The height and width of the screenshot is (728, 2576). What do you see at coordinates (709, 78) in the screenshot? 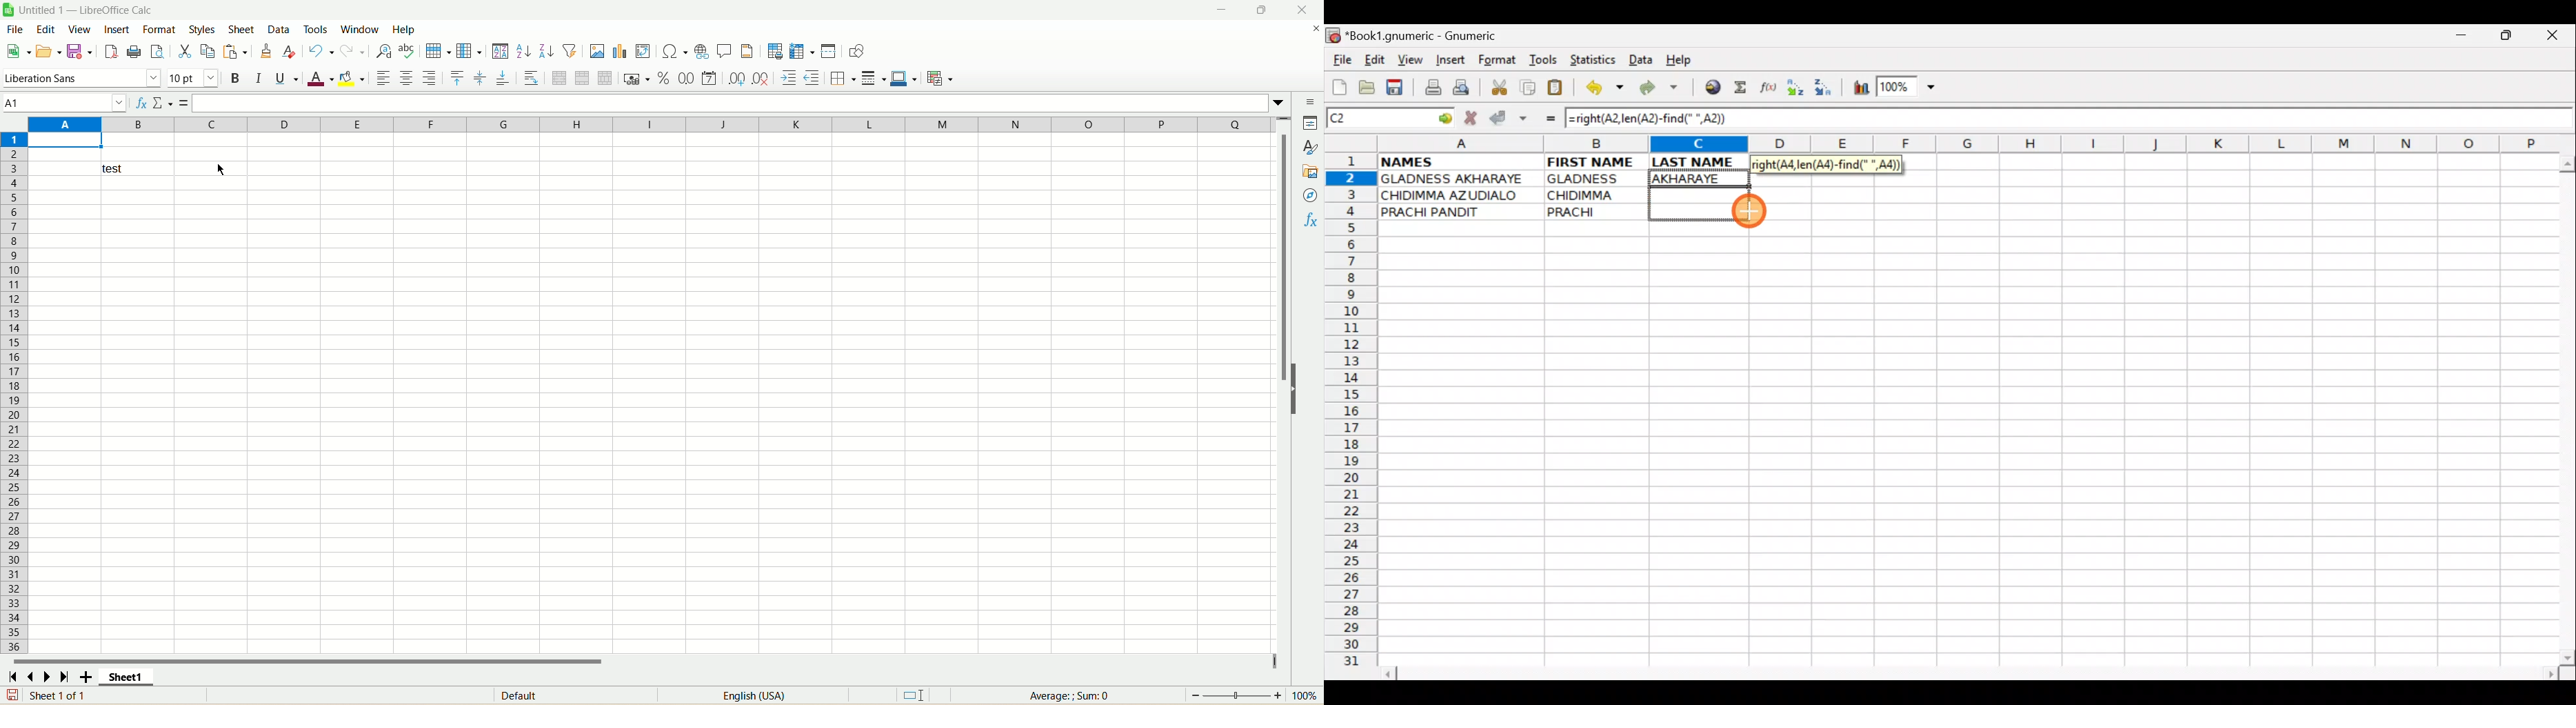
I see `format as number` at bounding box center [709, 78].